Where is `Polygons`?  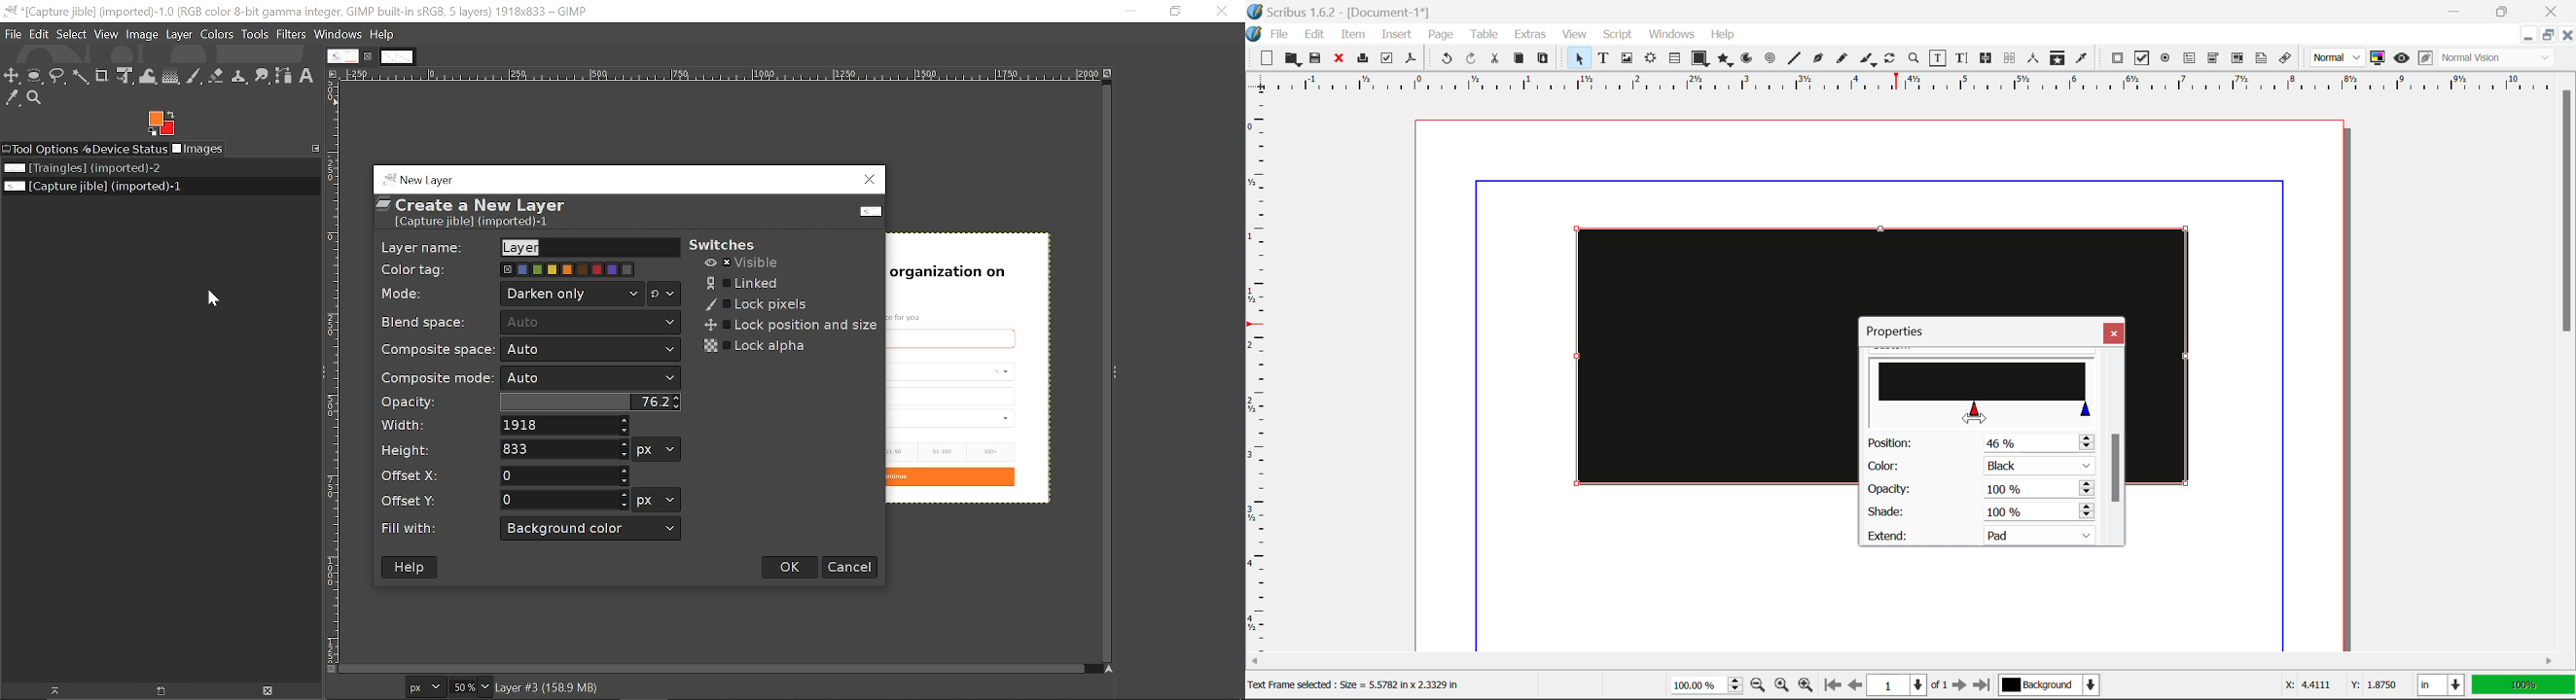 Polygons is located at coordinates (1725, 61).